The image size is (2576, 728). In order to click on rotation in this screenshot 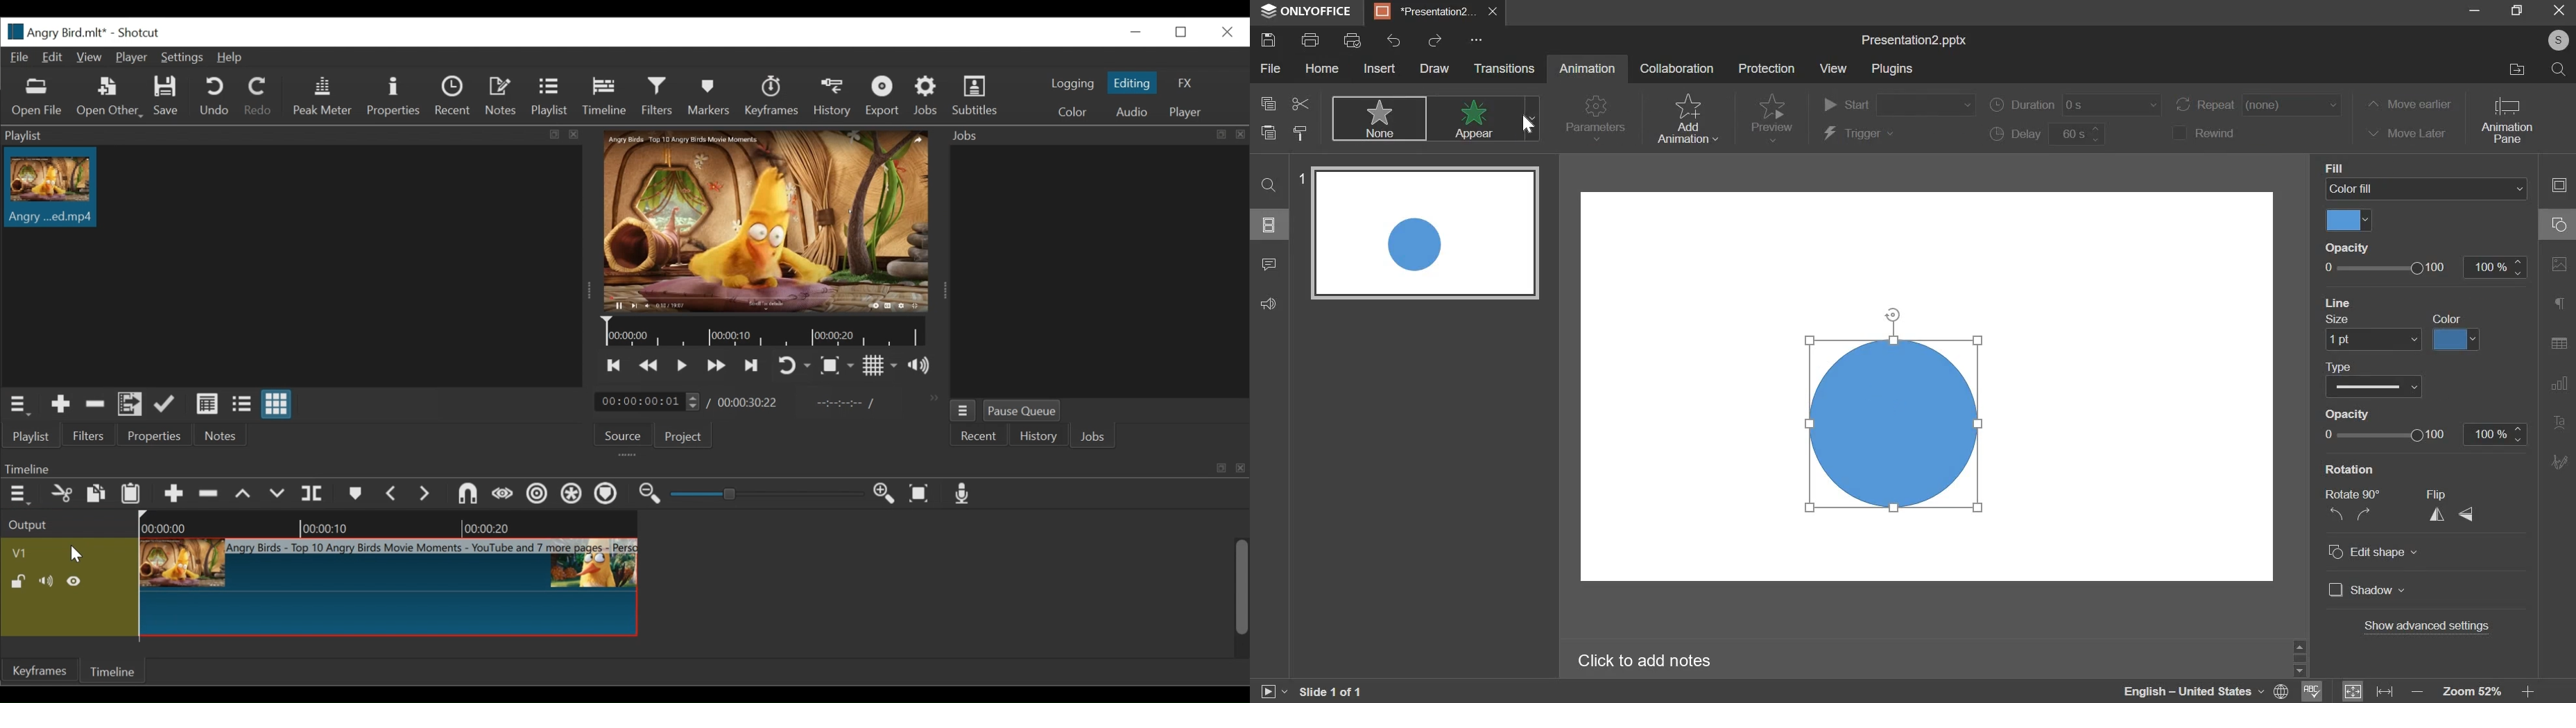, I will do `click(2352, 509)`.